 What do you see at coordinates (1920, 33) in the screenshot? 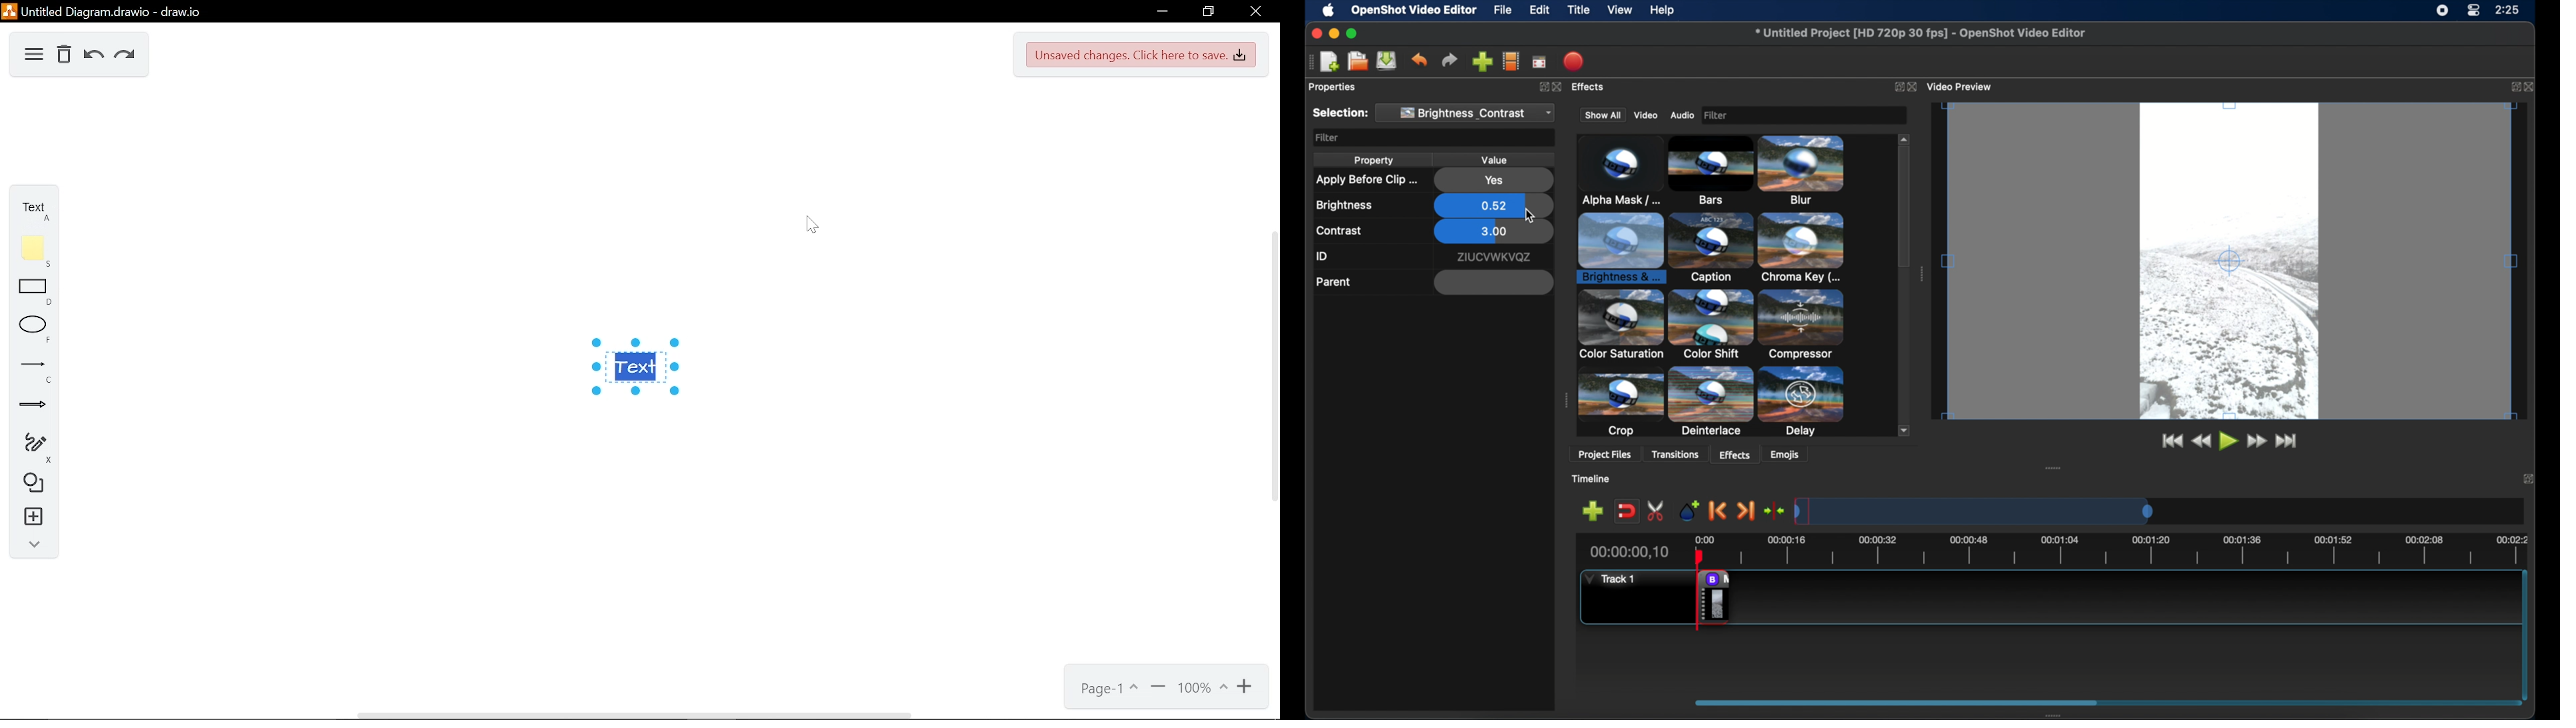
I see `file name` at bounding box center [1920, 33].